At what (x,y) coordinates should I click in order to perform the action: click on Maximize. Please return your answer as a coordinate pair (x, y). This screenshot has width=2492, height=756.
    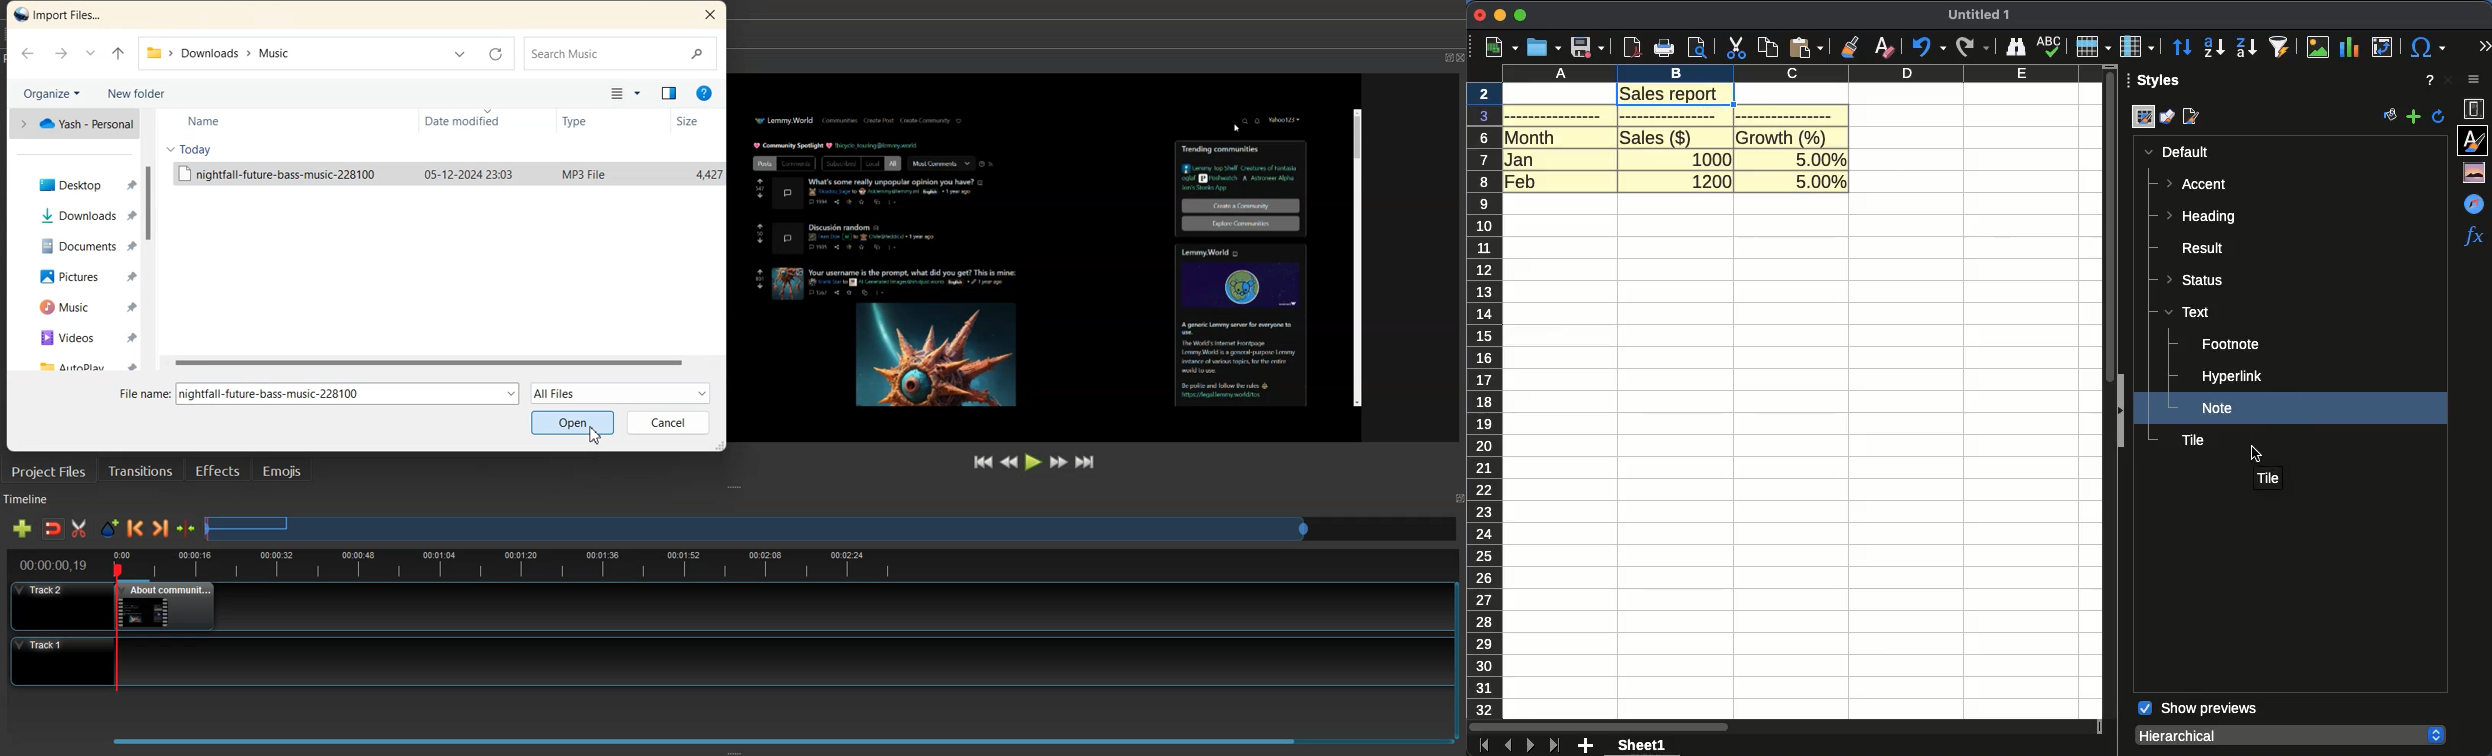
    Looking at the image, I should click on (1438, 55).